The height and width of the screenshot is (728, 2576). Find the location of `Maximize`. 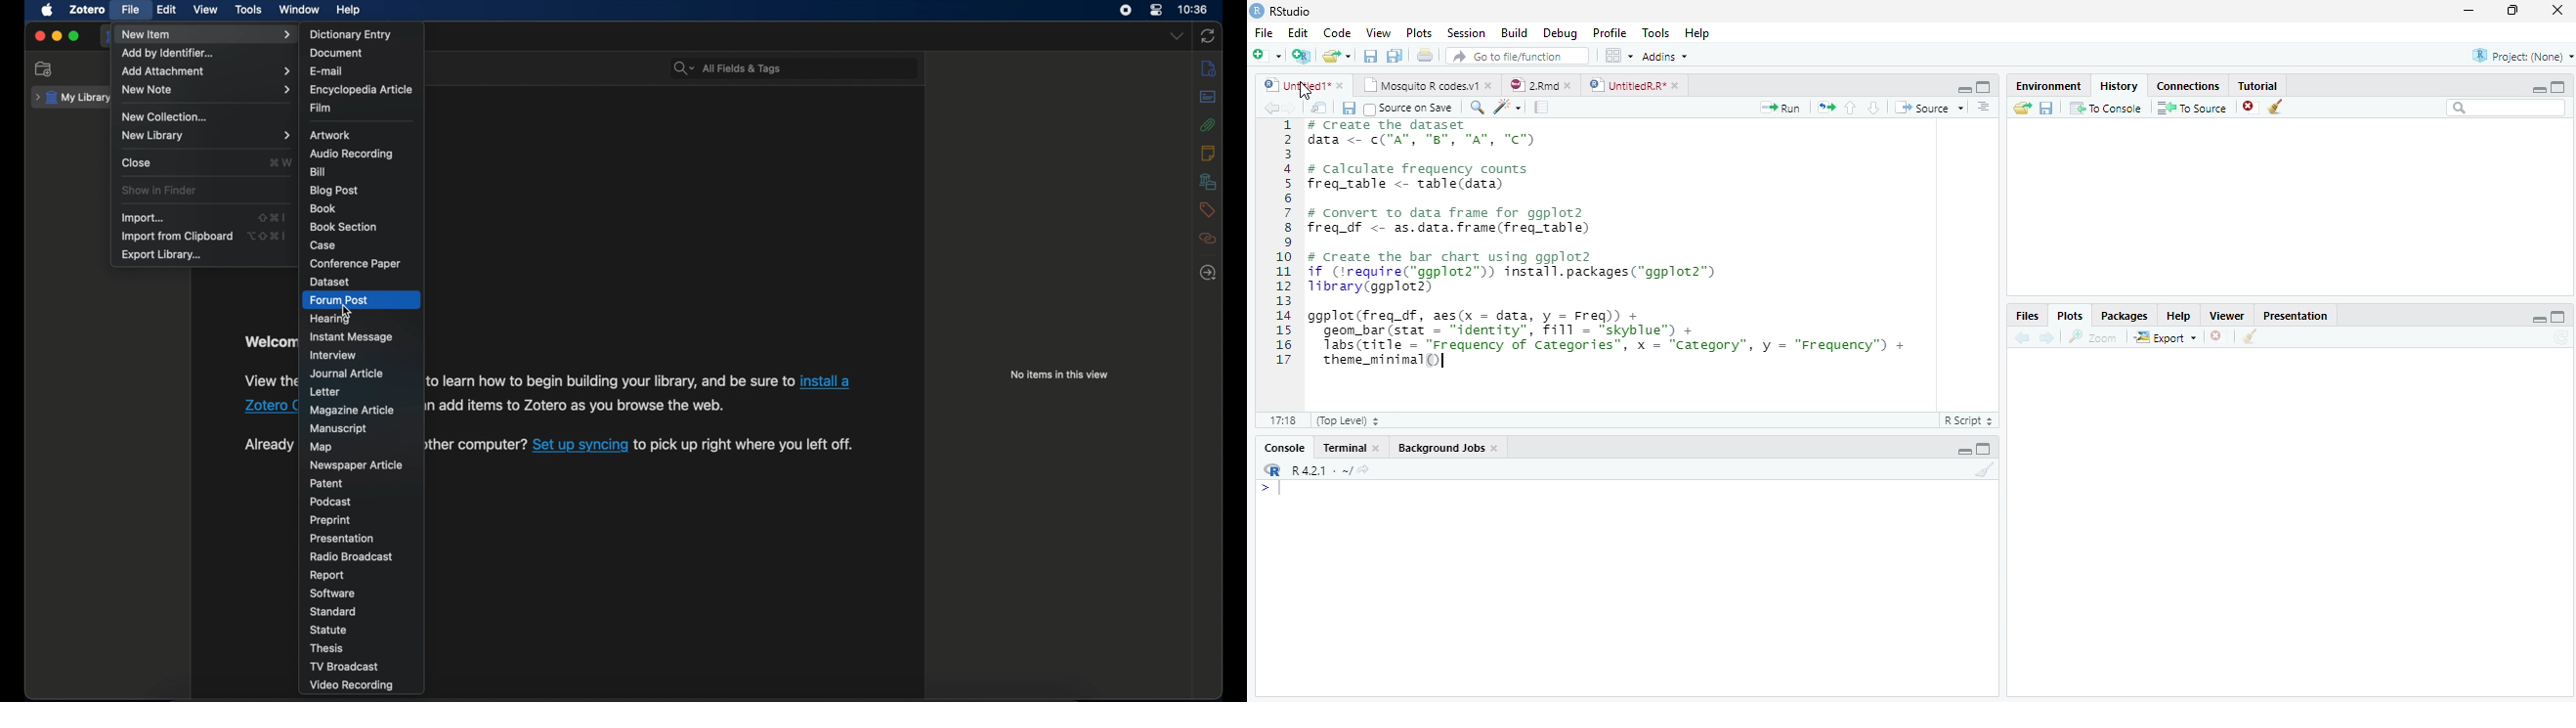

Maximize is located at coordinates (1986, 451).